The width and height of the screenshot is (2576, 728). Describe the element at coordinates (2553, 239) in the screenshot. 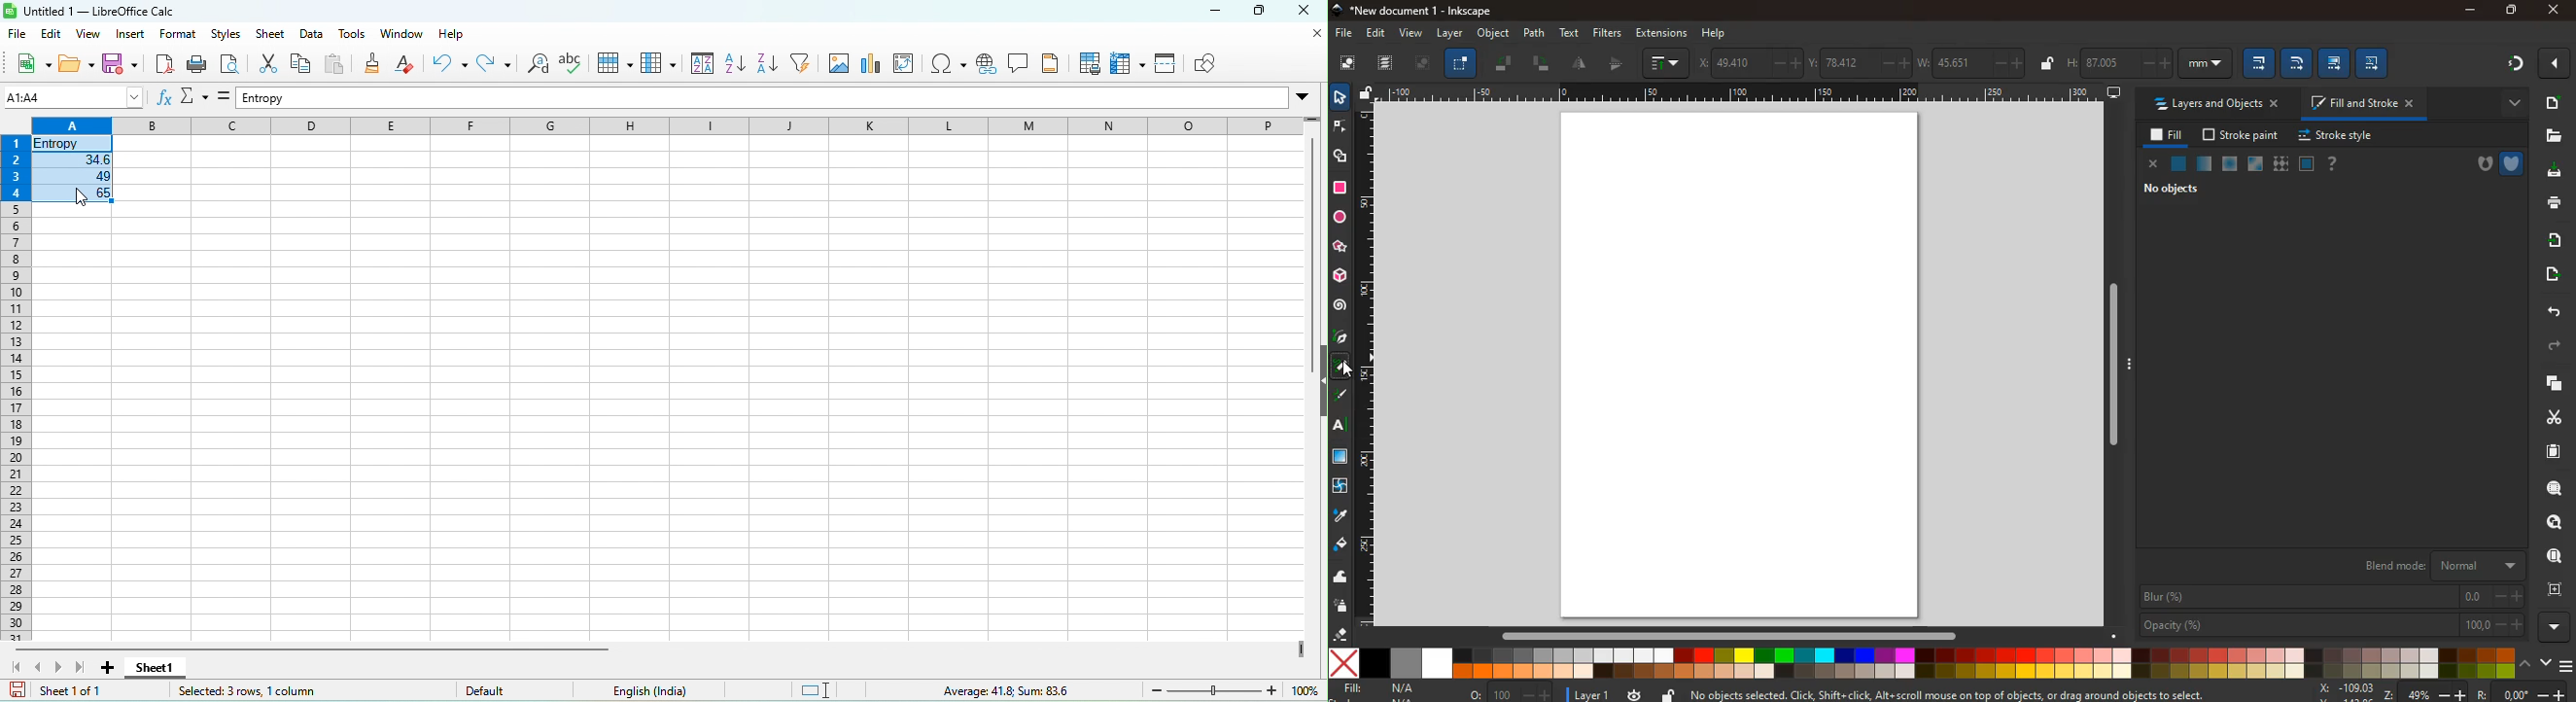

I see `receive` at that location.